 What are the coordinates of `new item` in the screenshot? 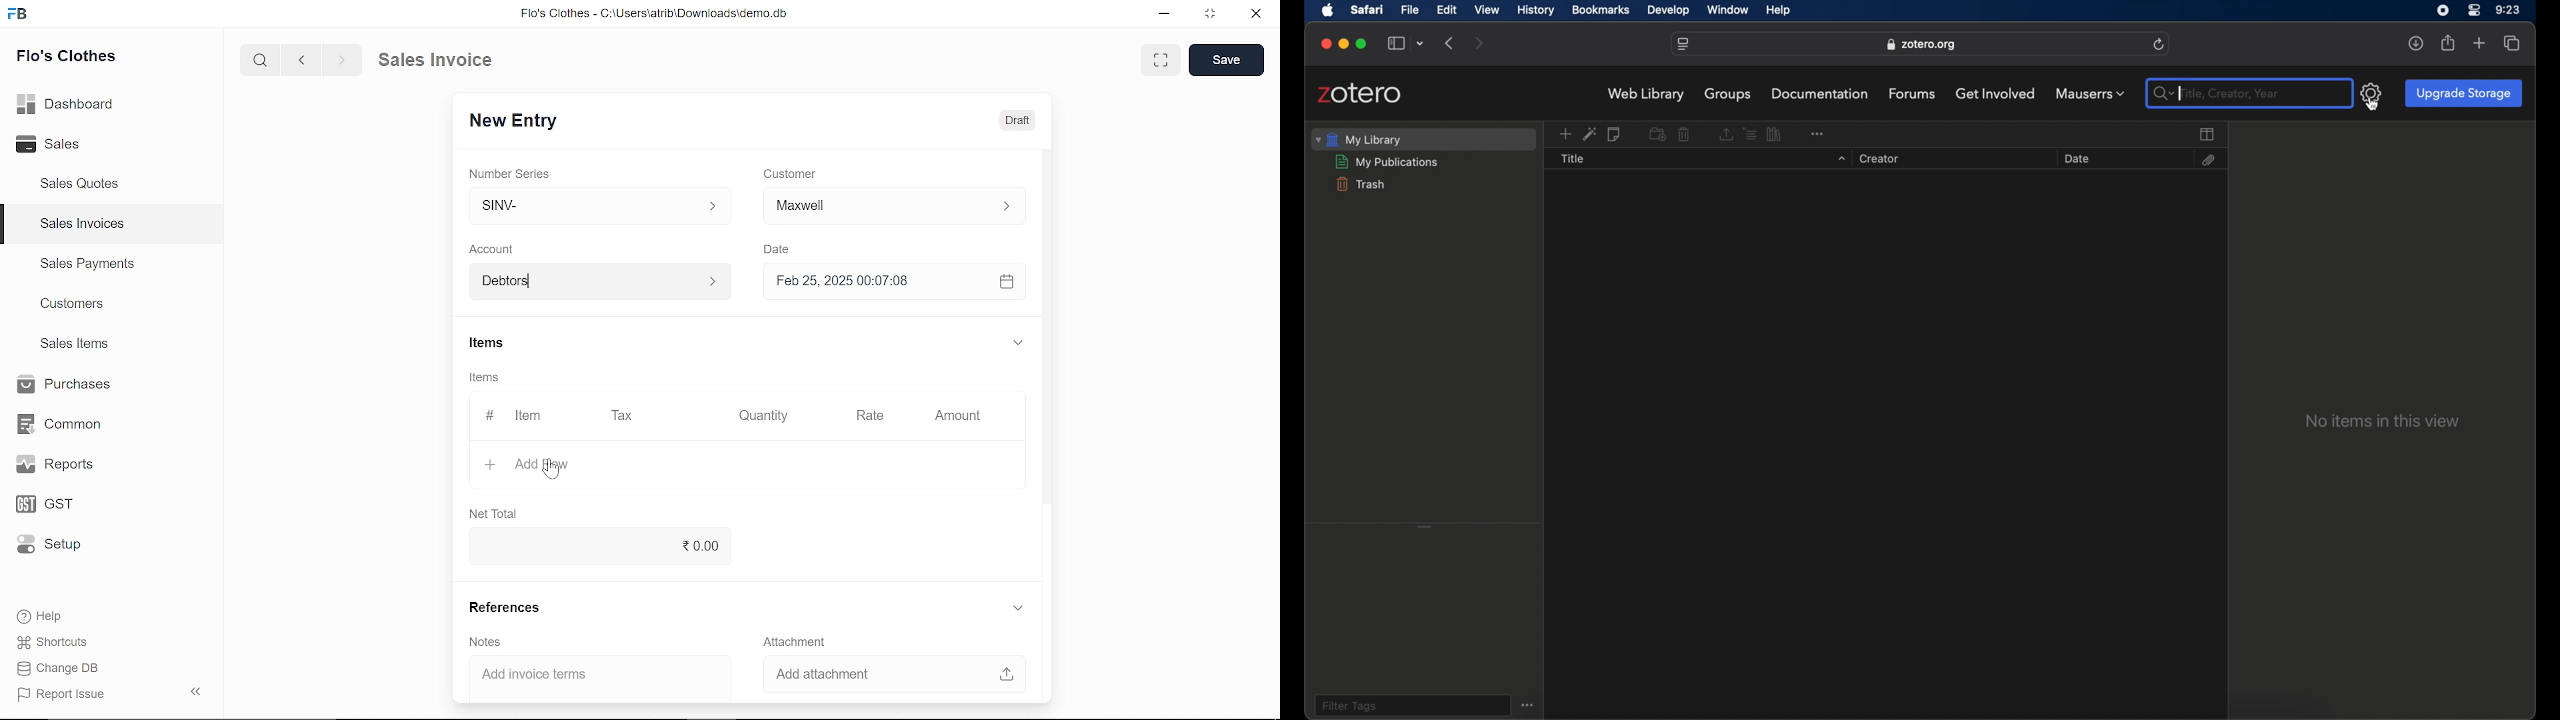 It's located at (1565, 135).